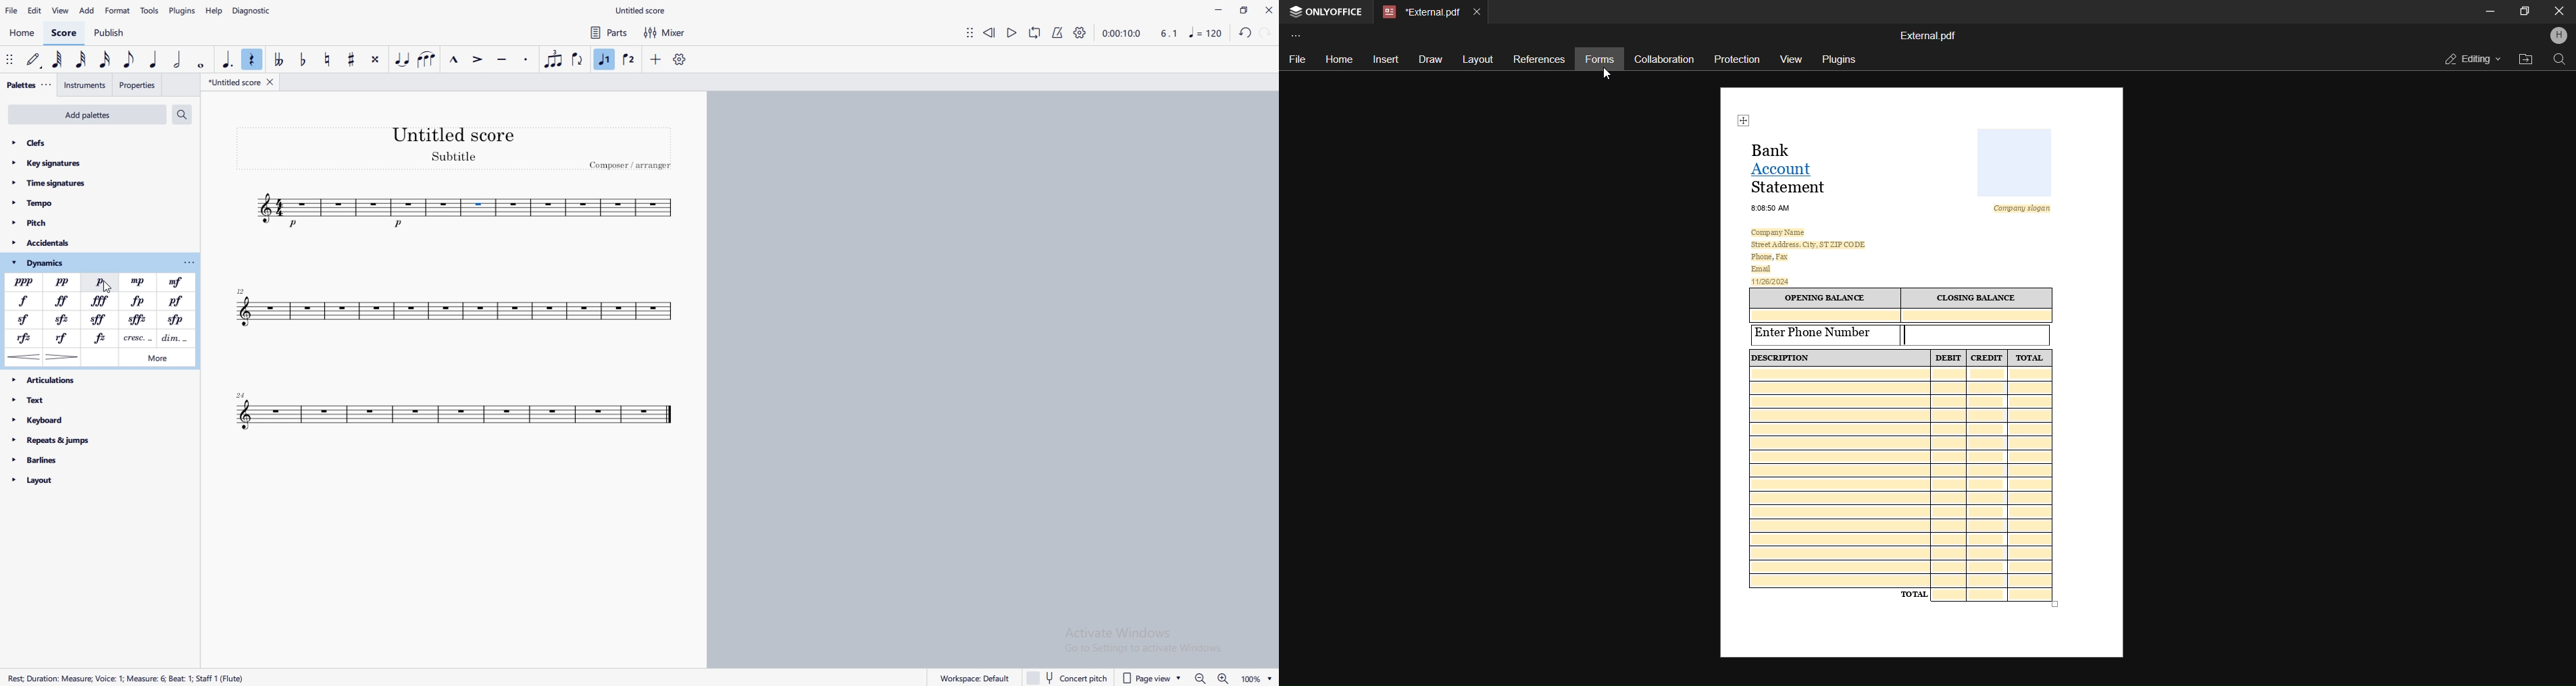 This screenshot has height=700, width=2576. I want to click on Zoom percentage, so click(1259, 678).